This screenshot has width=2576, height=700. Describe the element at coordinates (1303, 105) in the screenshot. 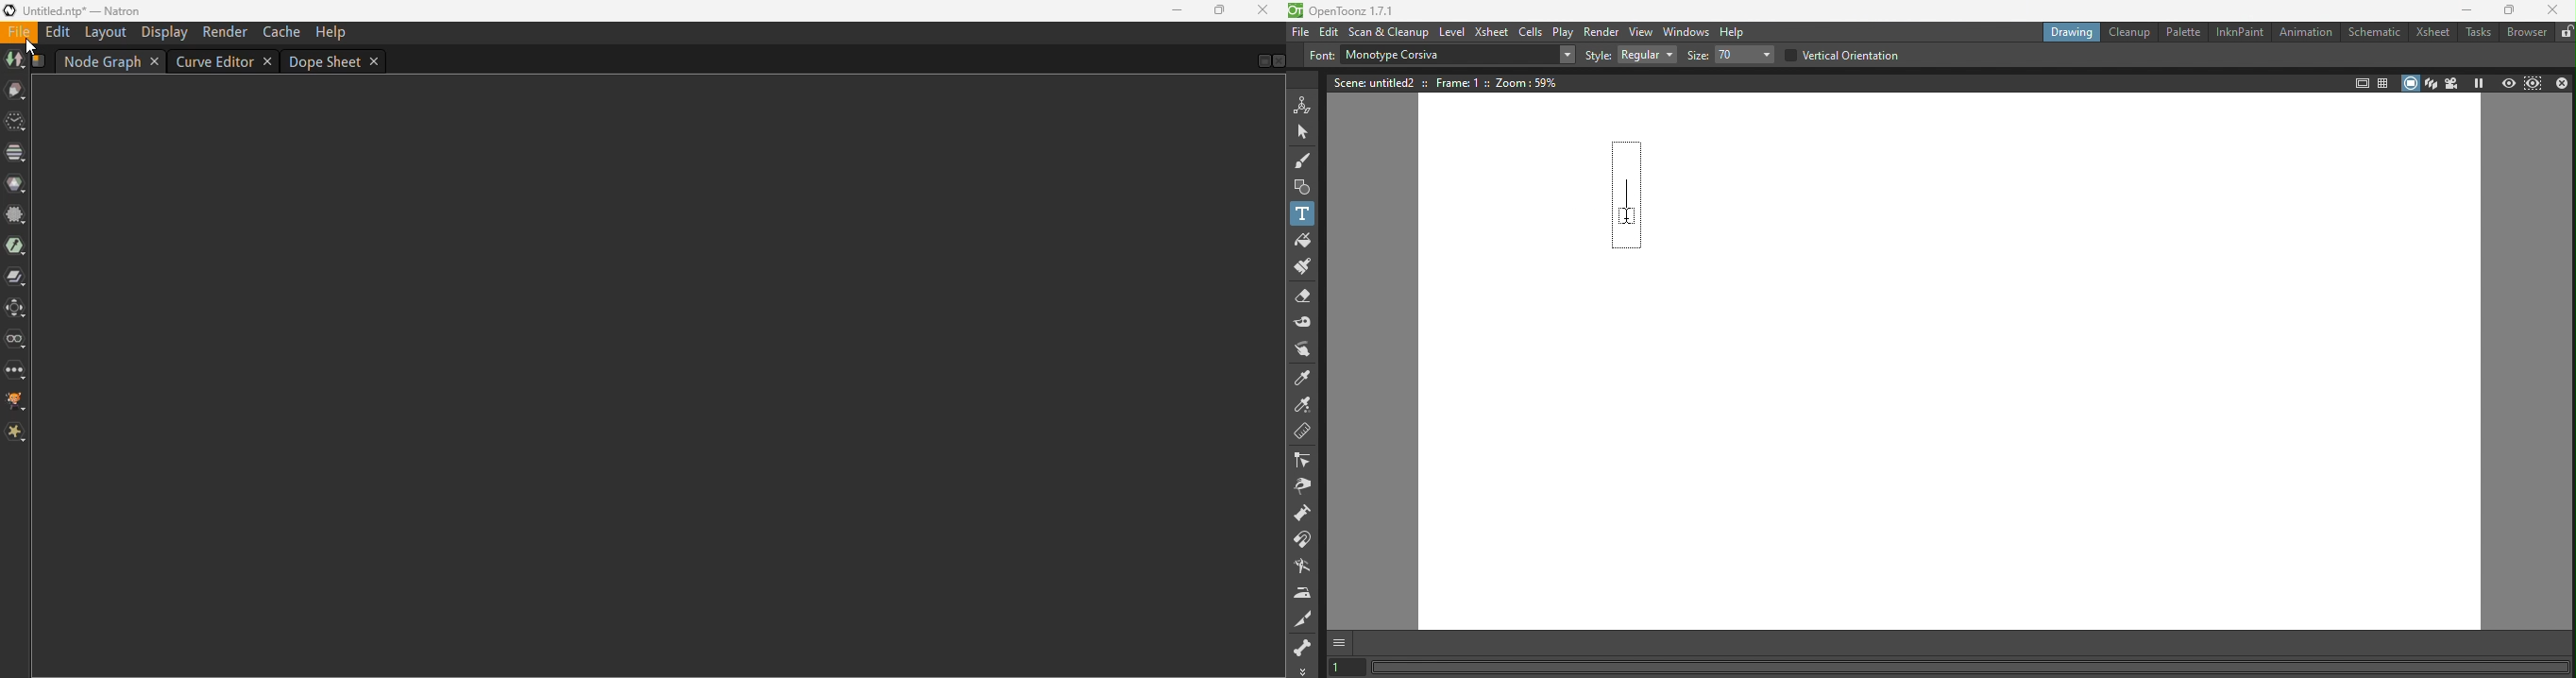

I see `Animate tool` at that location.